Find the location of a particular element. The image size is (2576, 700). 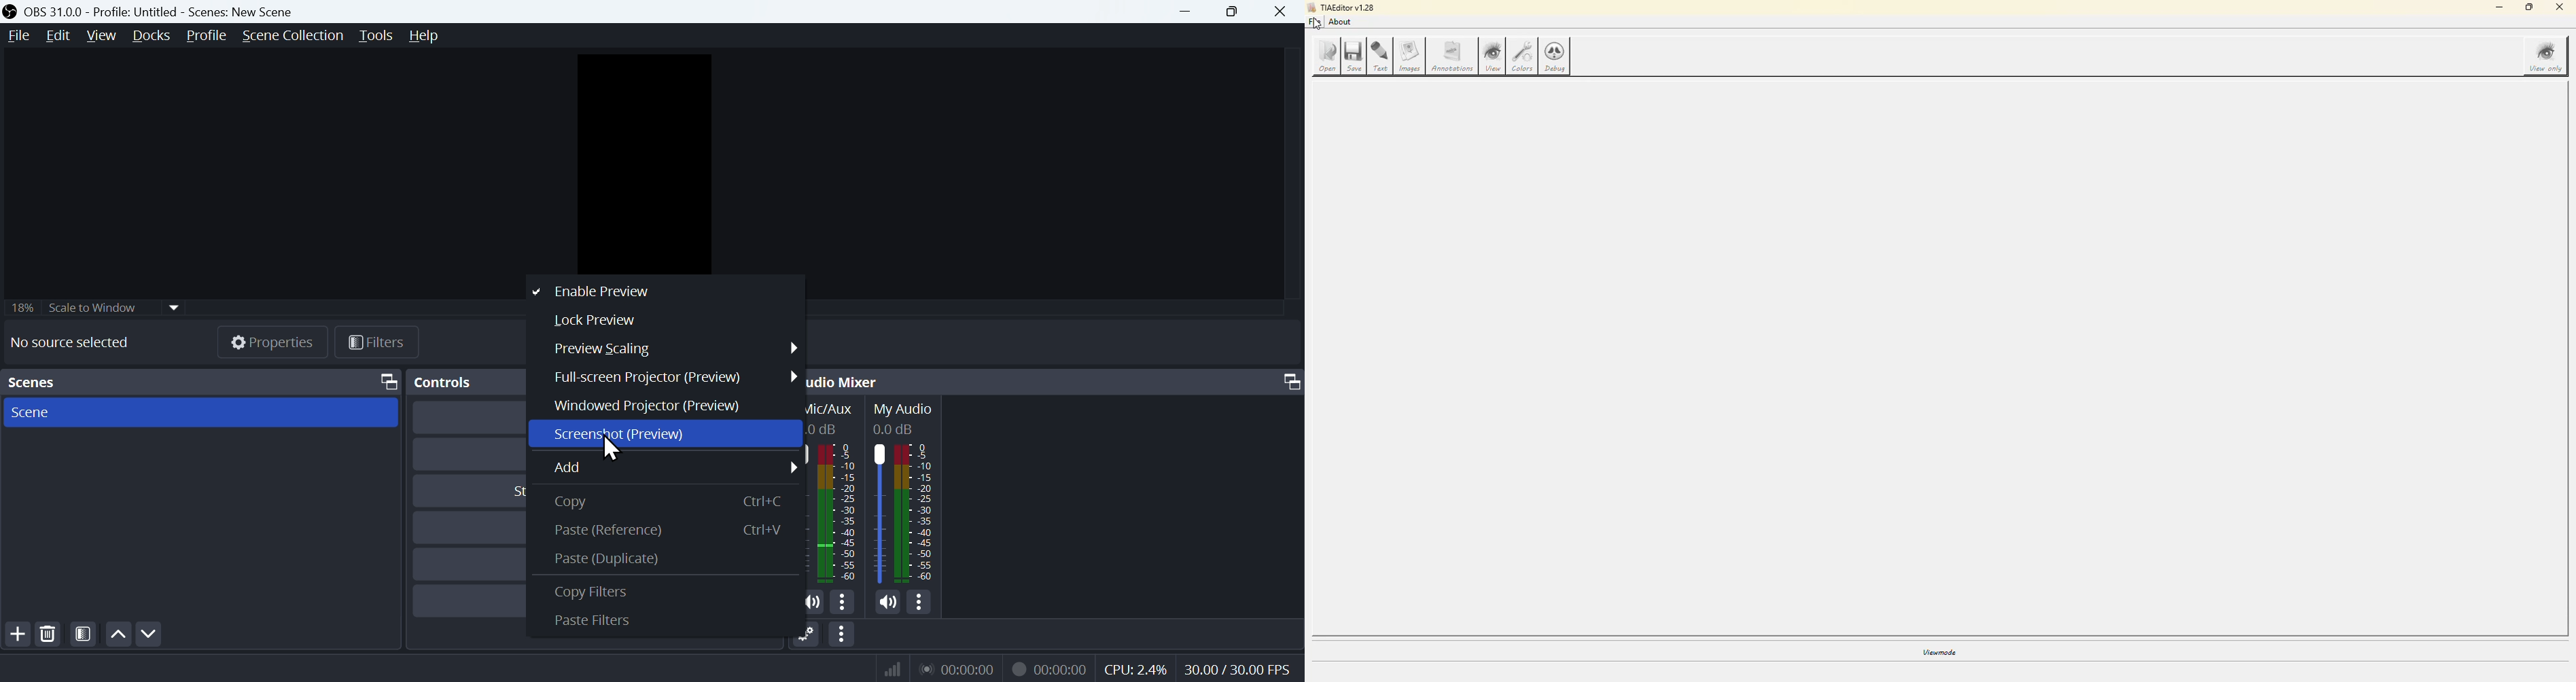

My Audio is located at coordinates (913, 492).